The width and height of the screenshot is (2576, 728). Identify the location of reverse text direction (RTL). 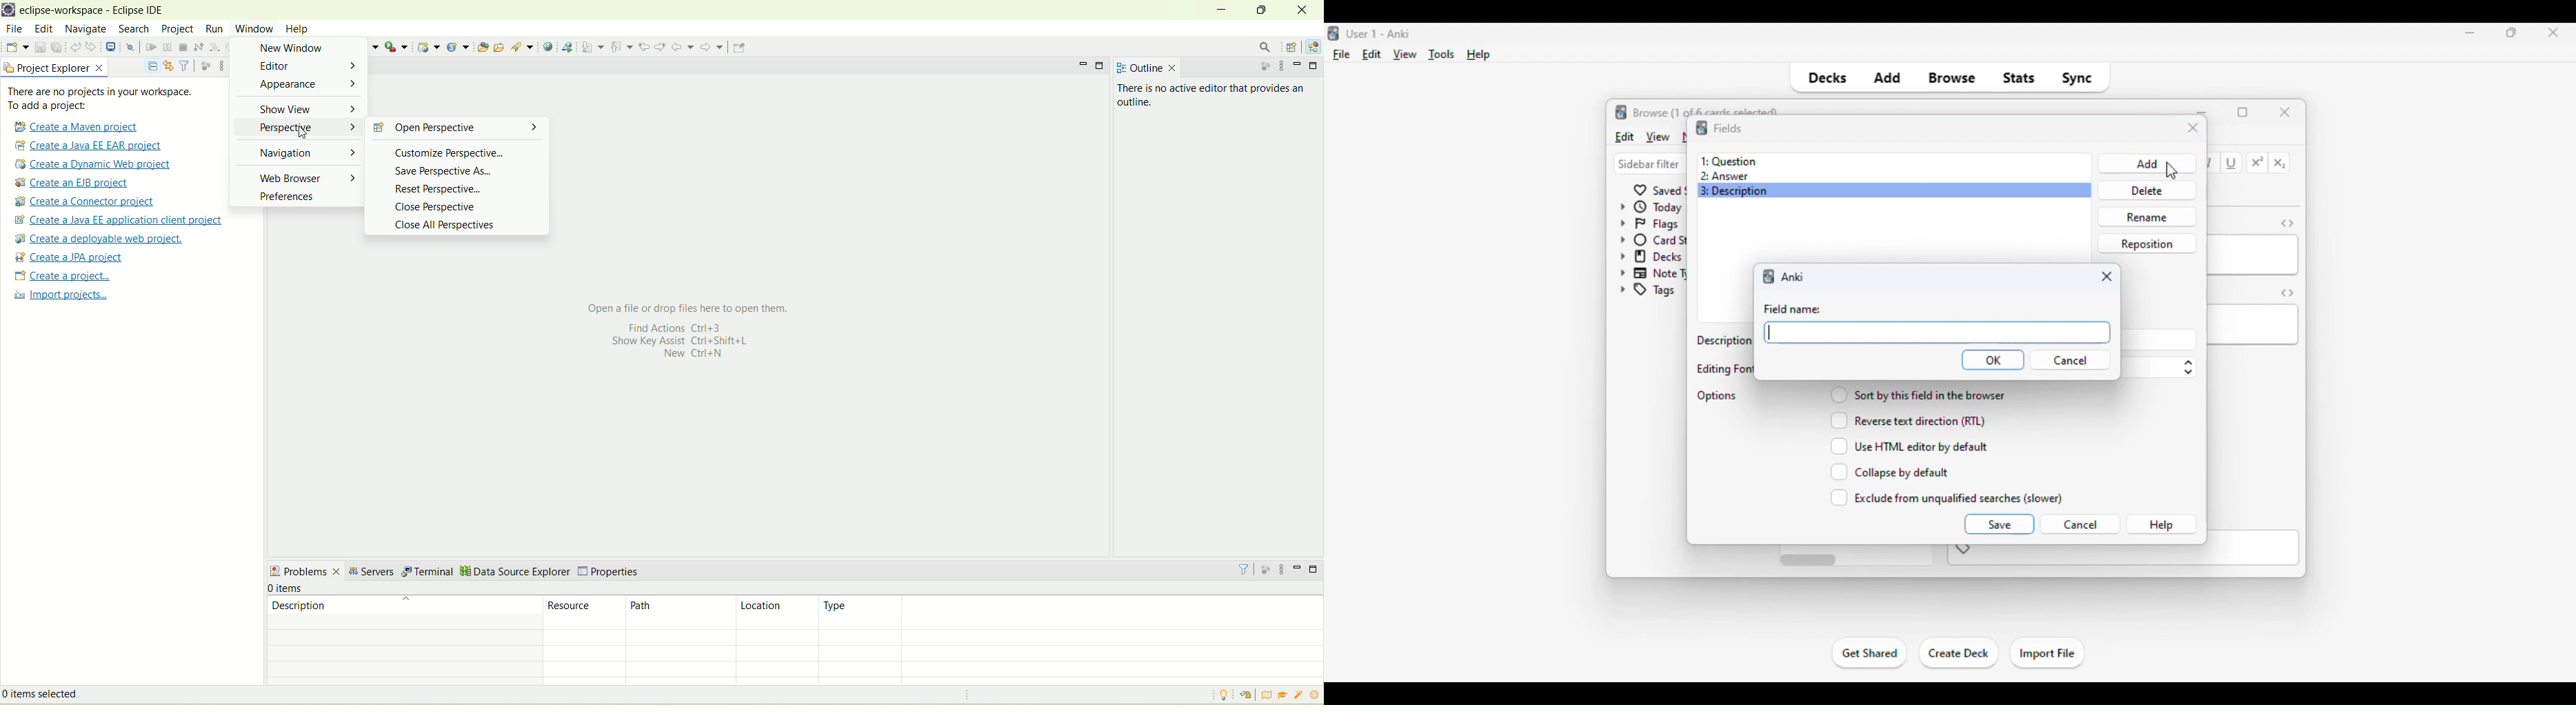
(1908, 420).